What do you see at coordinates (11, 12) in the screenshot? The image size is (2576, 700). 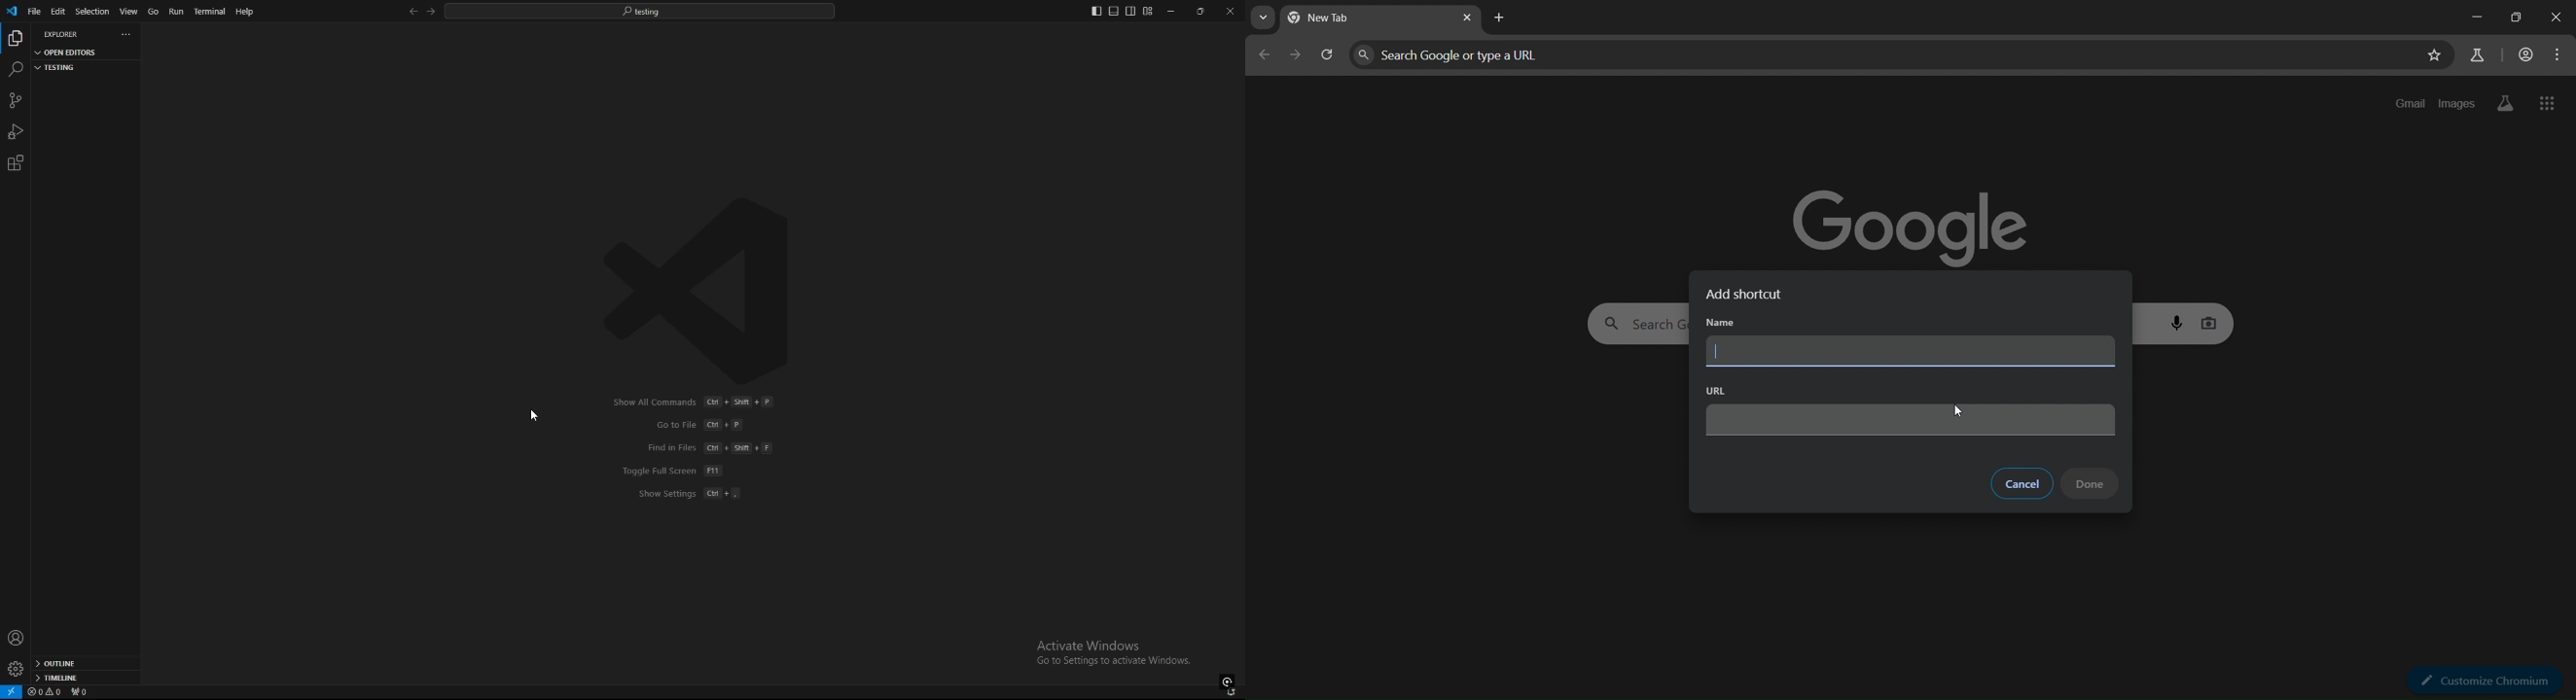 I see `vscode` at bounding box center [11, 12].